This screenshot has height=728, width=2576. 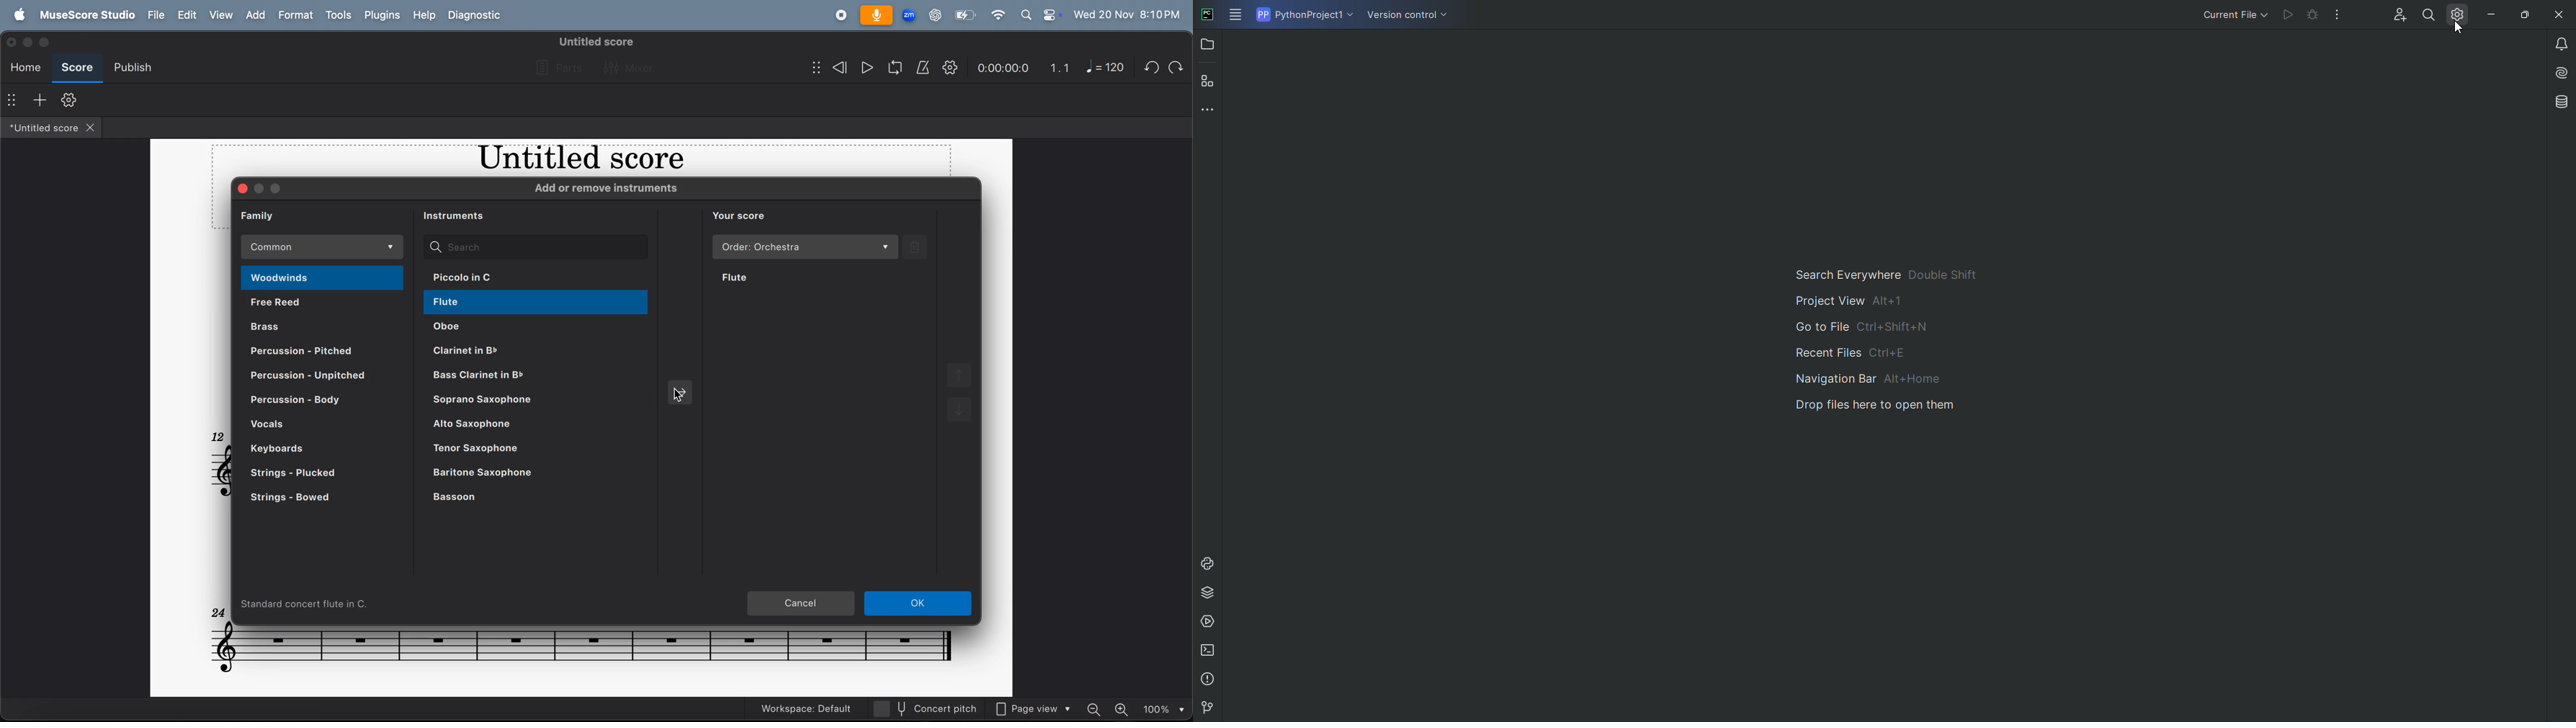 I want to click on search, so click(x=535, y=245).